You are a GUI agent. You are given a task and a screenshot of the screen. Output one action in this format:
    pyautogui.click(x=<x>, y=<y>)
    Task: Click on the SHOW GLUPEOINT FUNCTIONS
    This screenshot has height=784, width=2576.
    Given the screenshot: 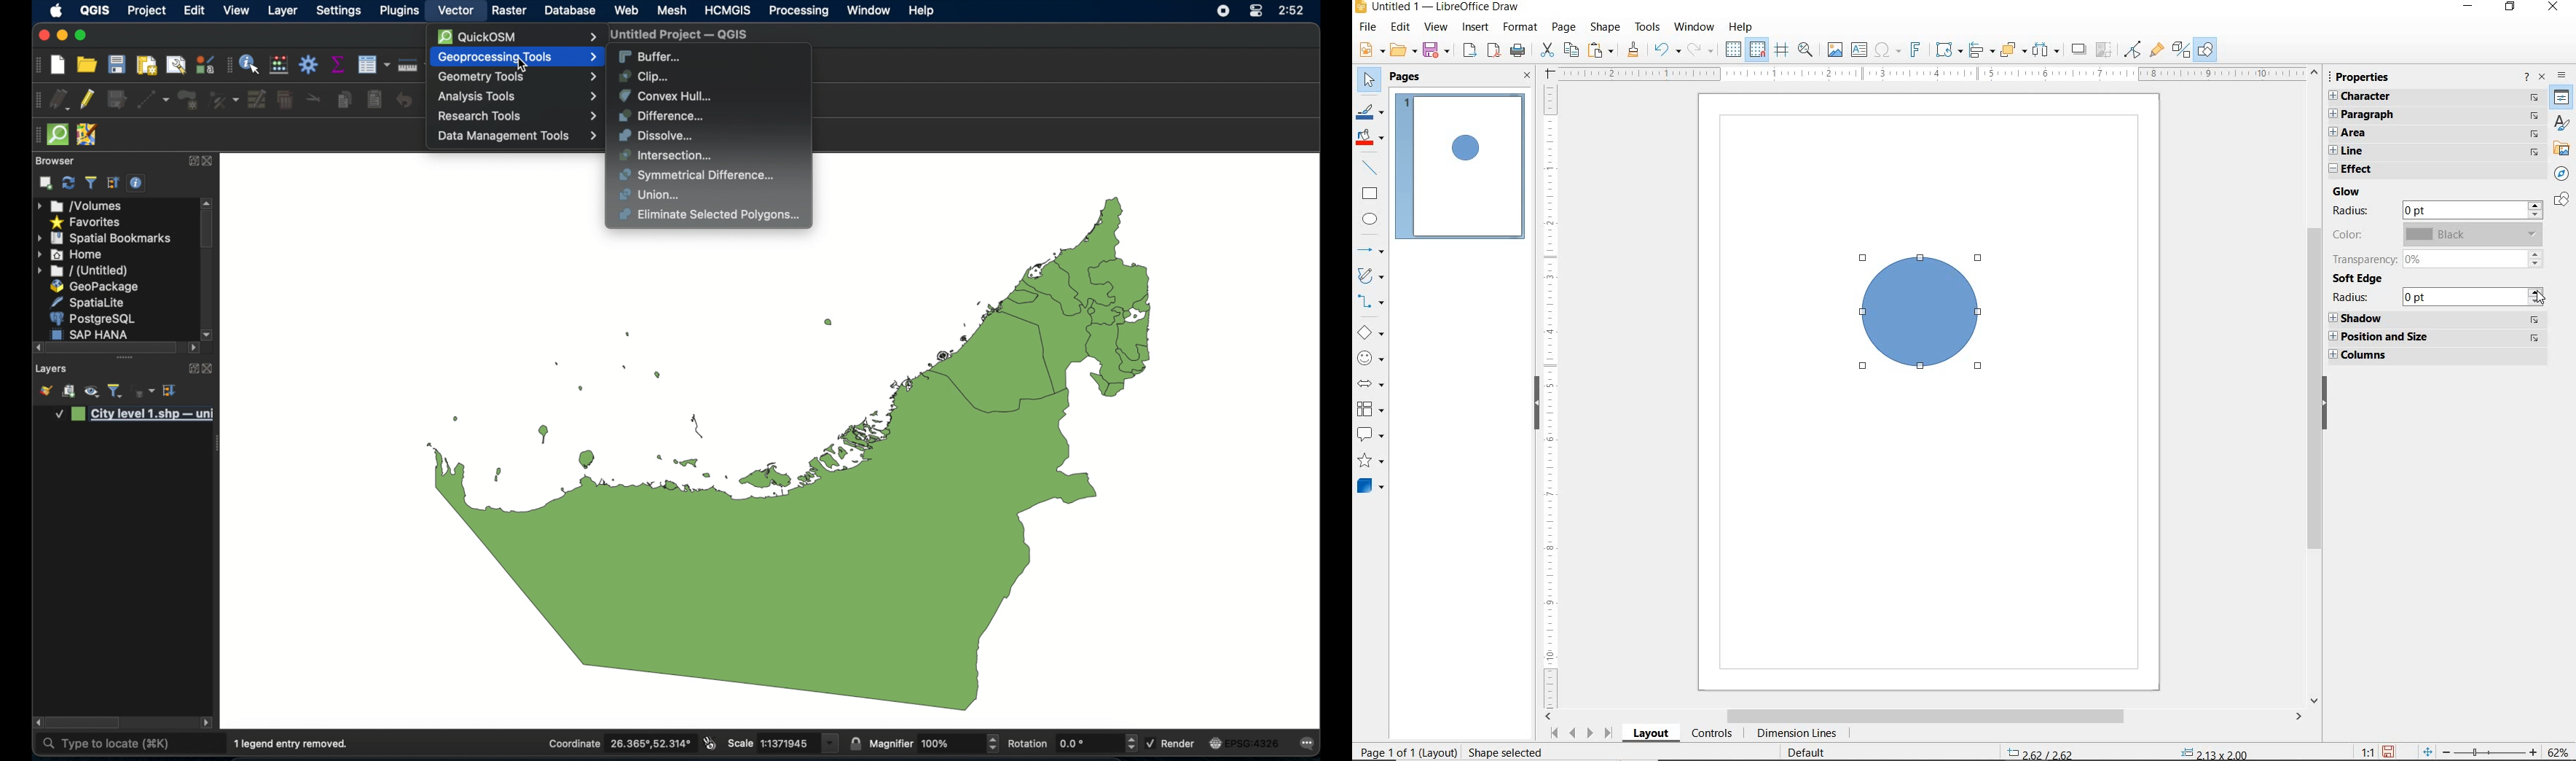 What is the action you would take?
    pyautogui.click(x=2157, y=52)
    